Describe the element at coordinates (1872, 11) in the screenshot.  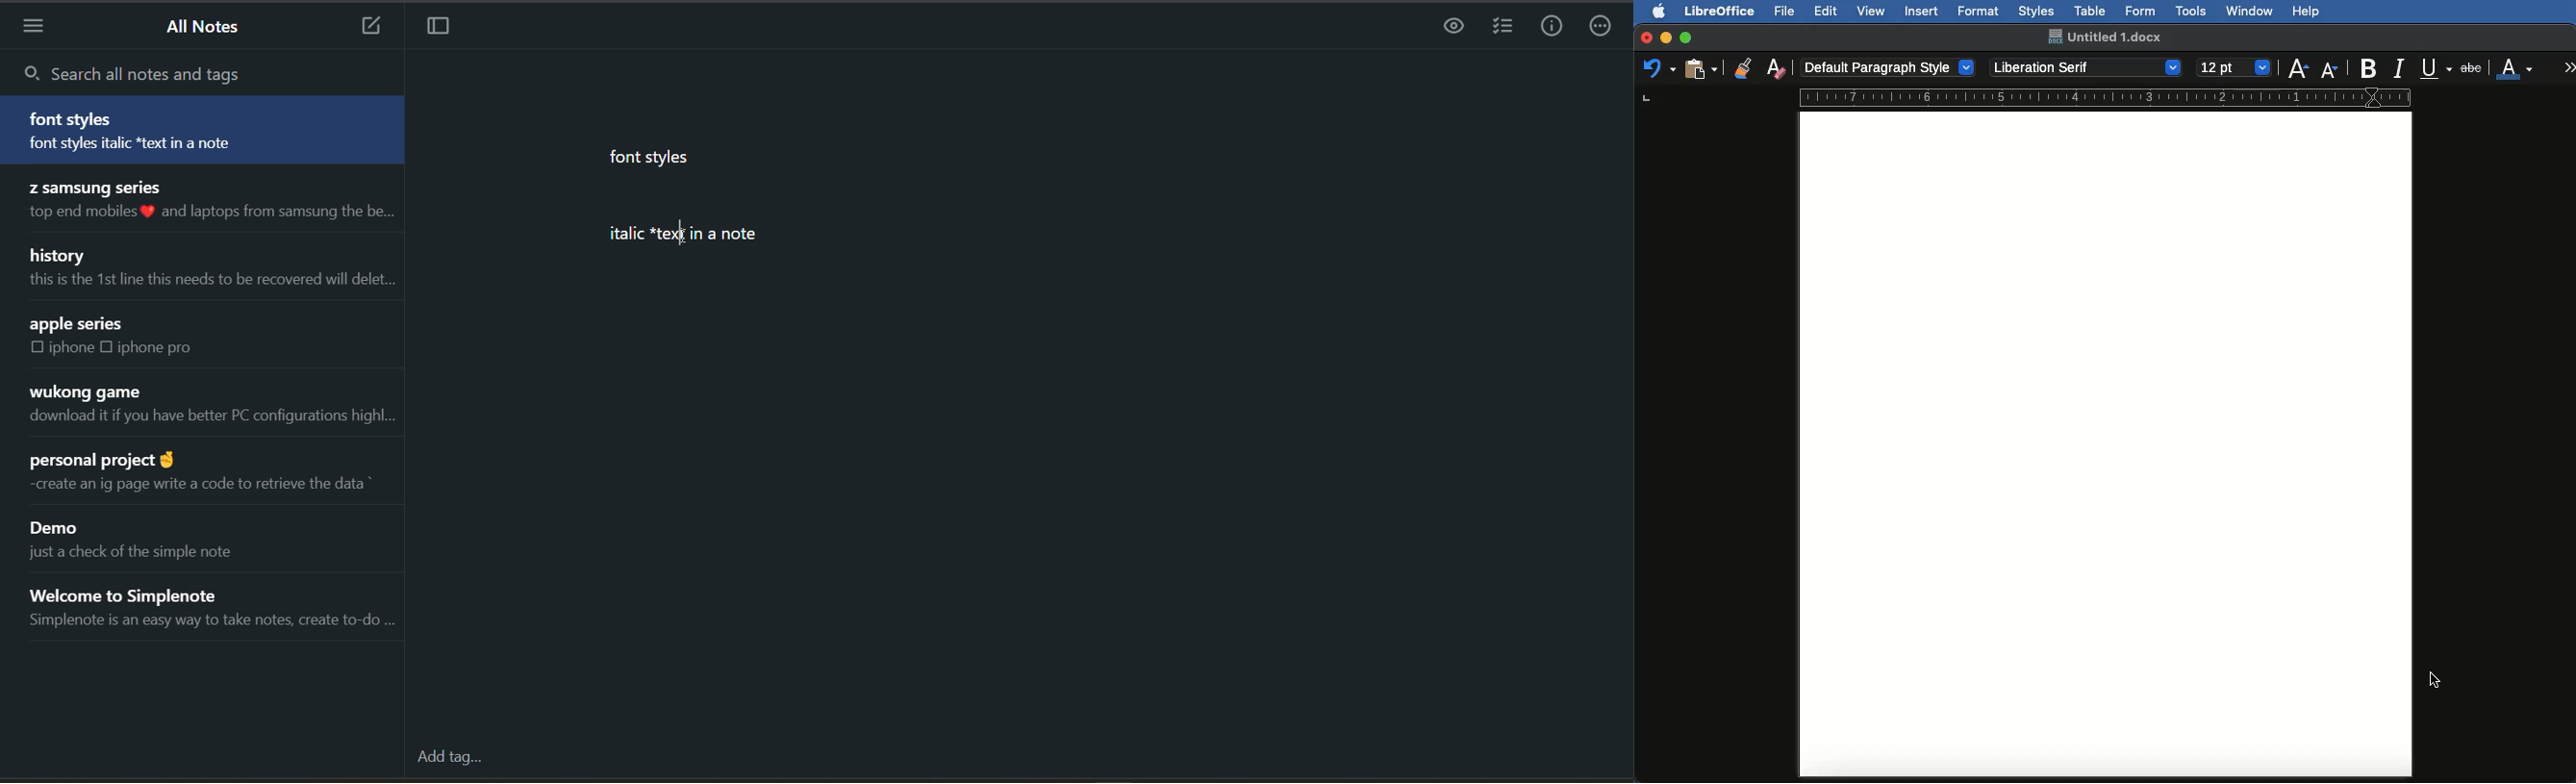
I see `View` at that location.